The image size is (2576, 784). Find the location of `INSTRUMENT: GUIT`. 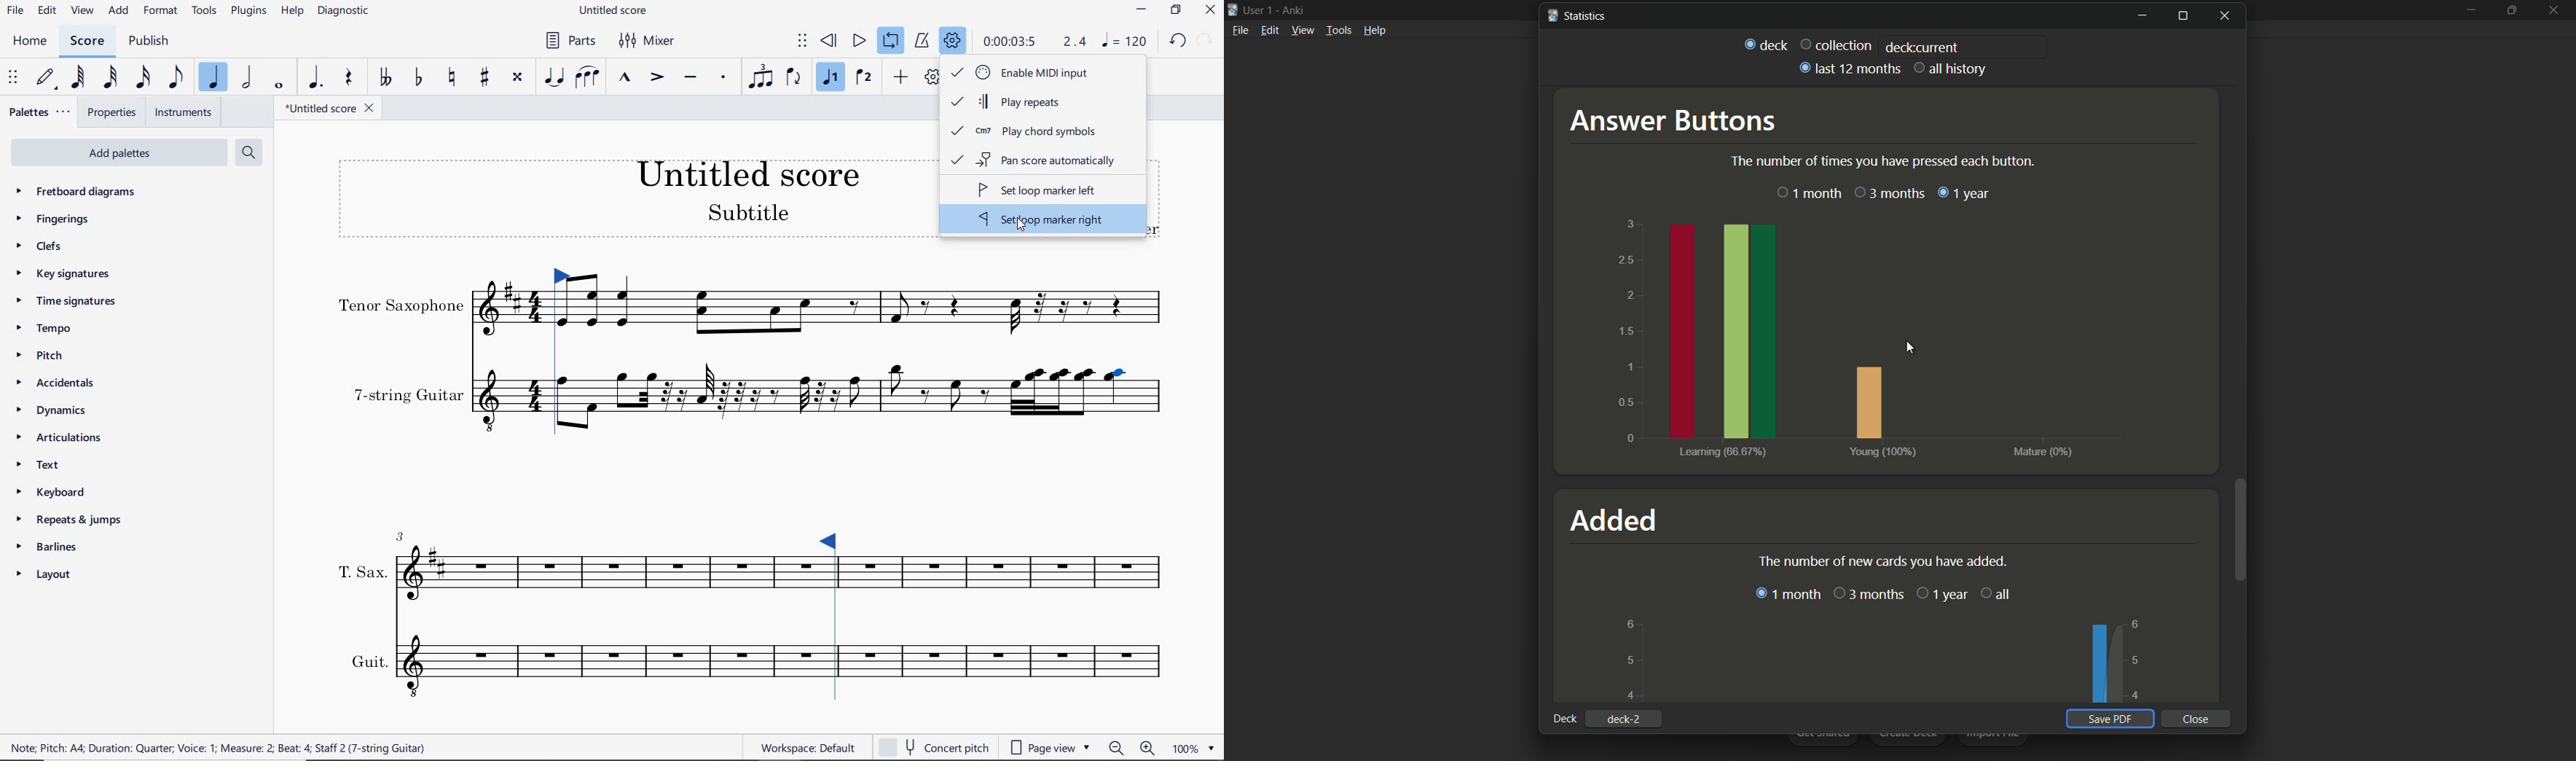

INSTRUMENT: GUIT is located at coordinates (559, 664).